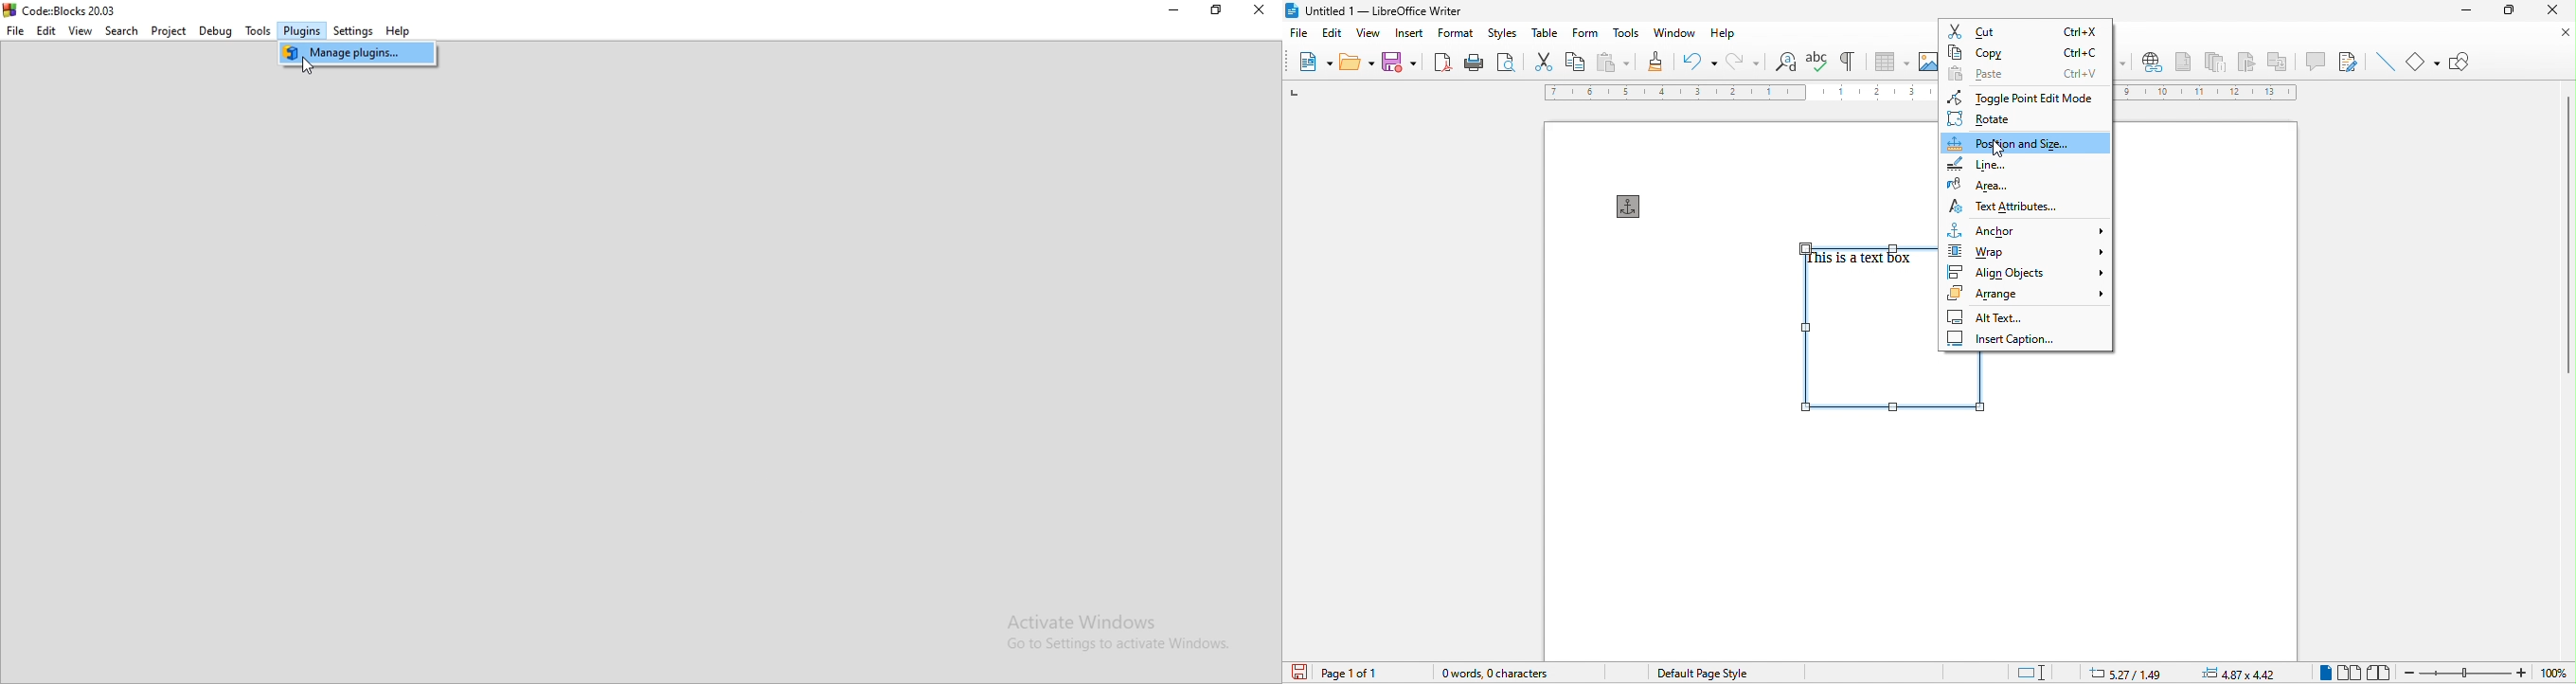  What do you see at coordinates (1110, 619) in the screenshot?
I see `Activate Windows` at bounding box center [1110, 619].